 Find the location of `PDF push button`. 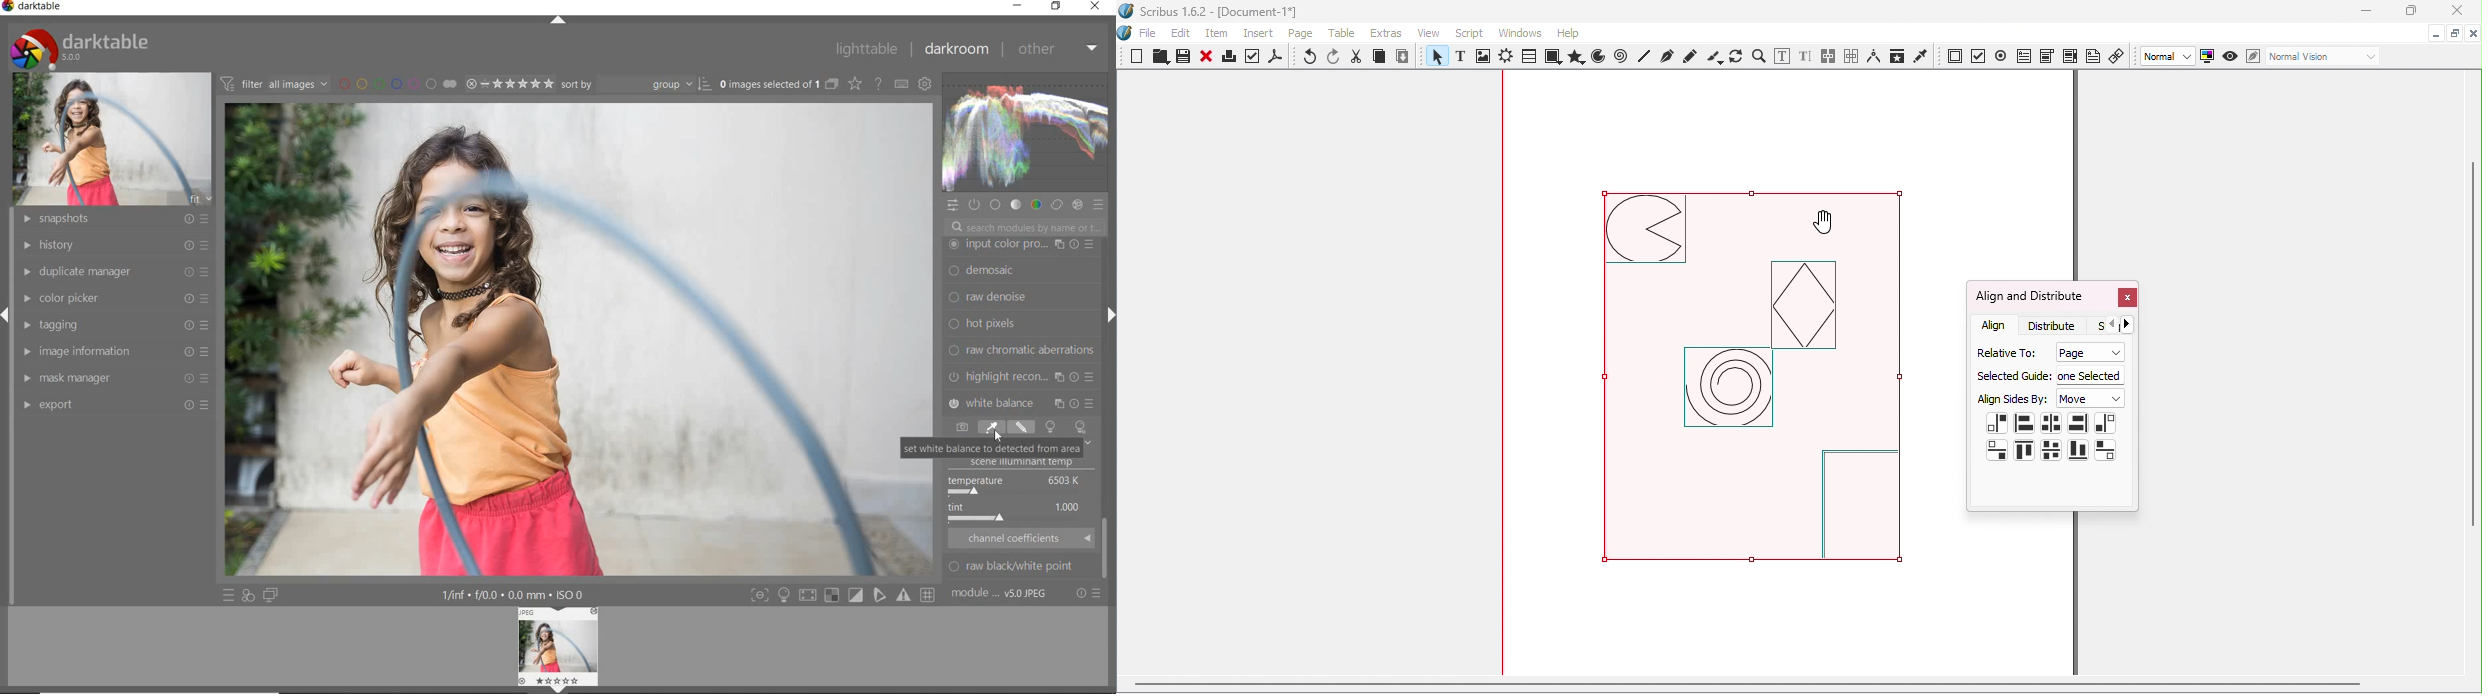

PDF push button is located at coordinates (1955, 57).